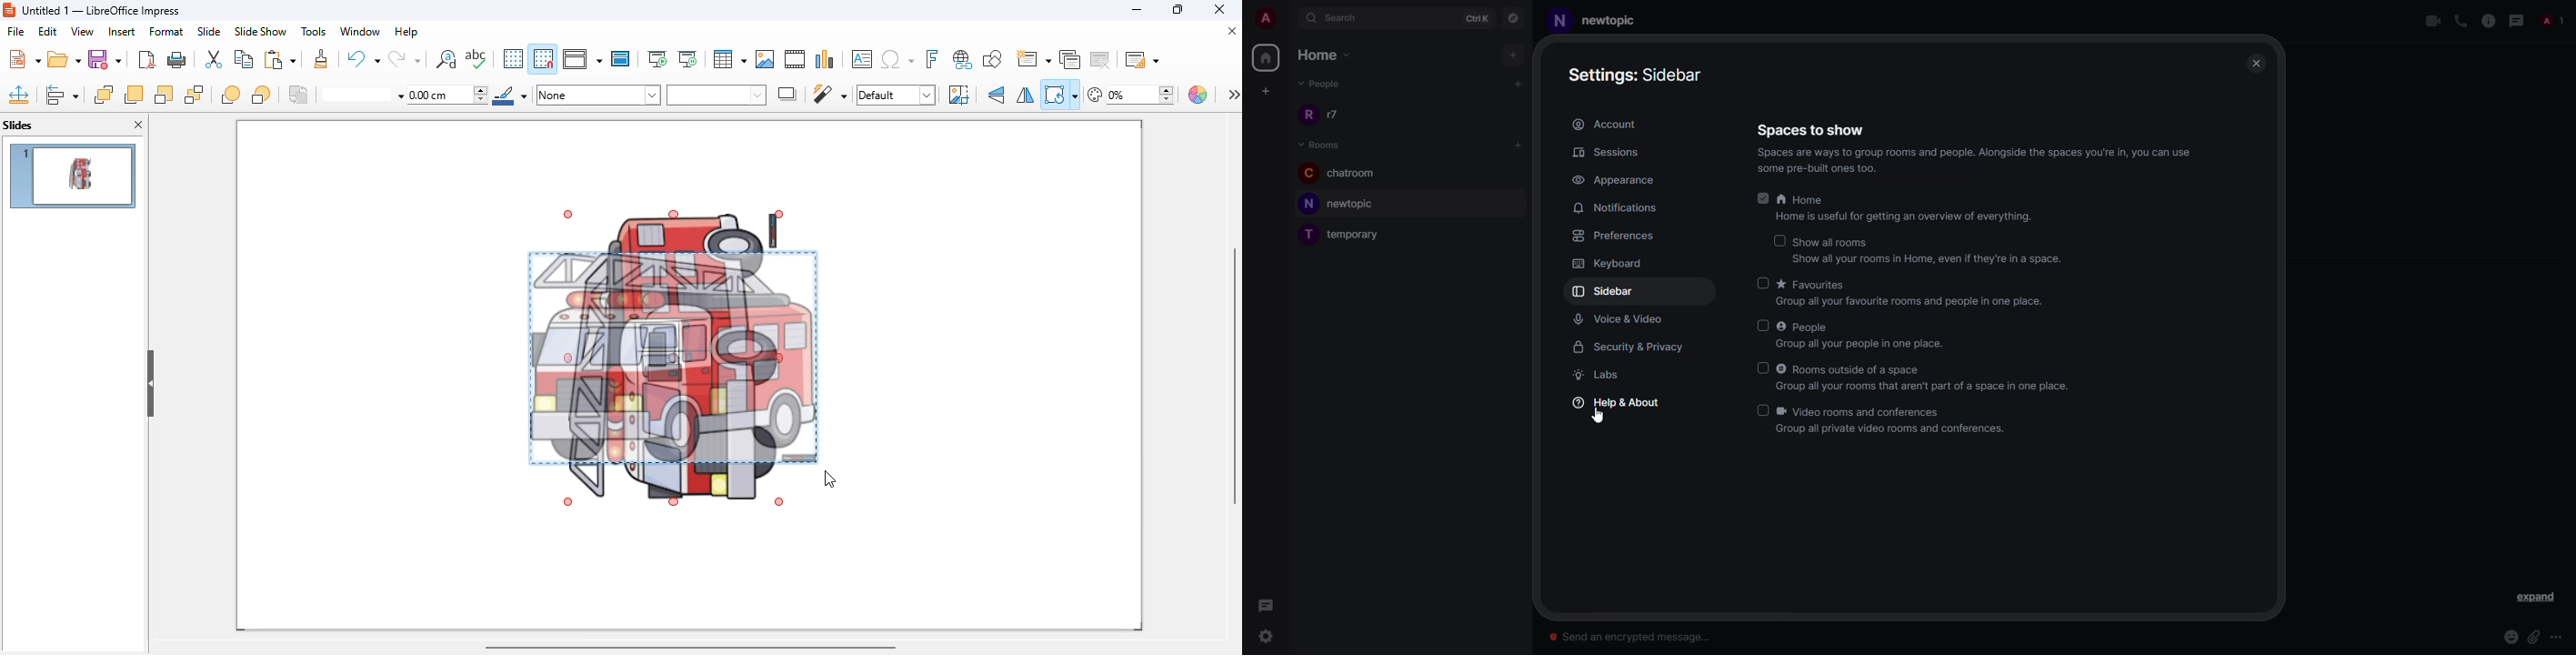 The width and height of the screenshot is (2576, 672). What do you see at coordinates (1131, 95) in the screenshot?
I see `transparency` at bounding box center [1131, 95].